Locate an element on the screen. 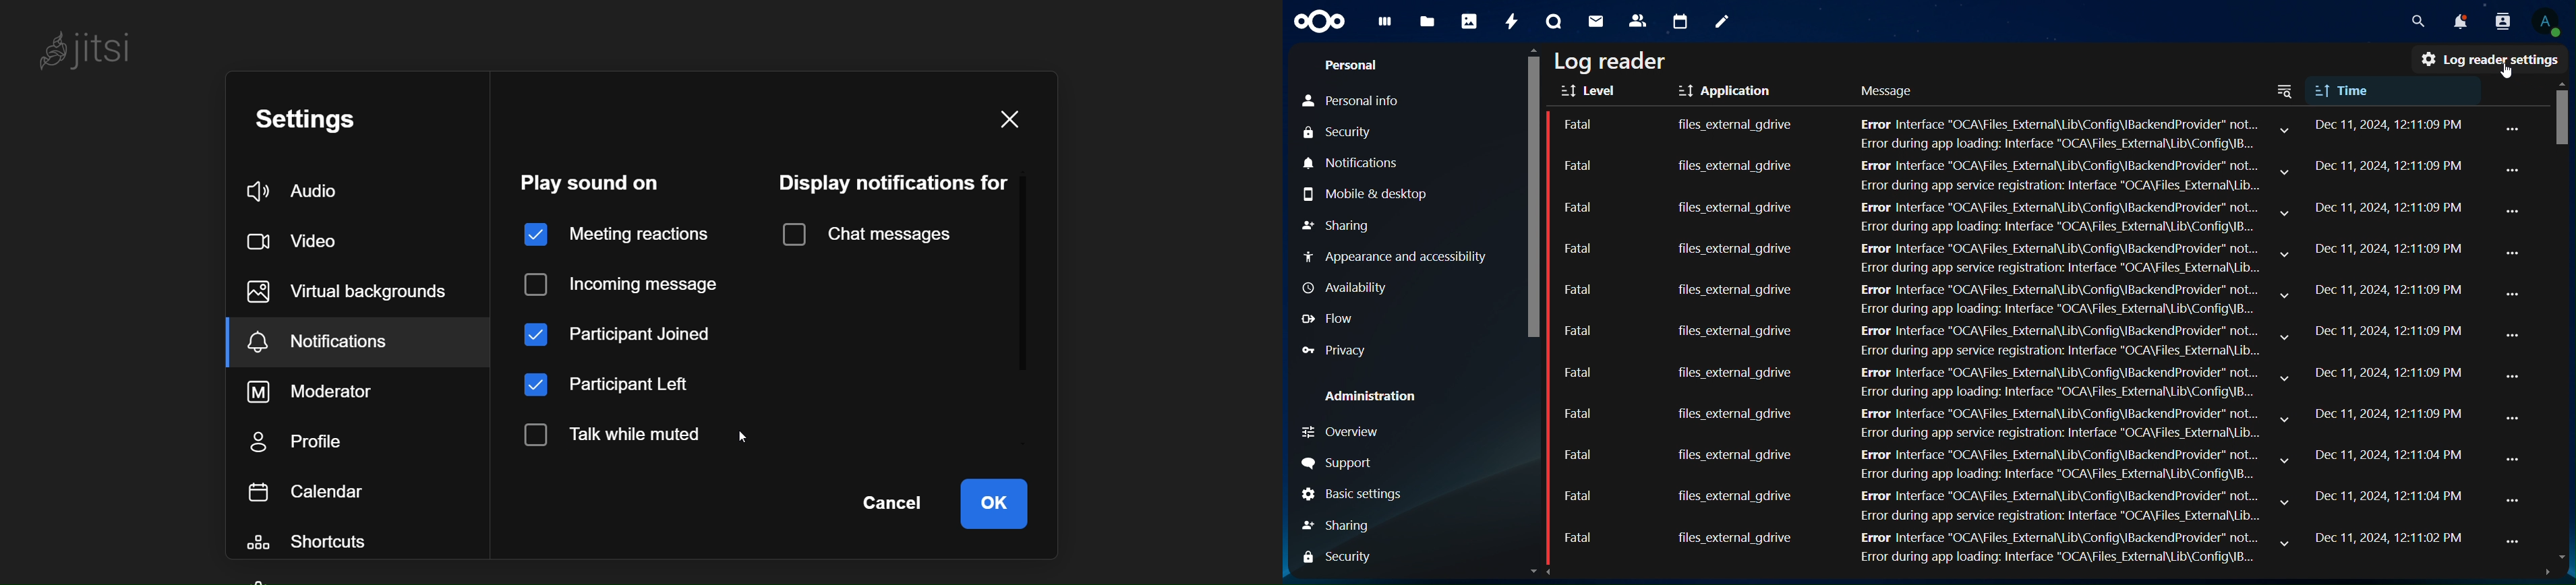 The width and height of the screenshot is (2576, 588). setting is located at coordinates (313, 122).